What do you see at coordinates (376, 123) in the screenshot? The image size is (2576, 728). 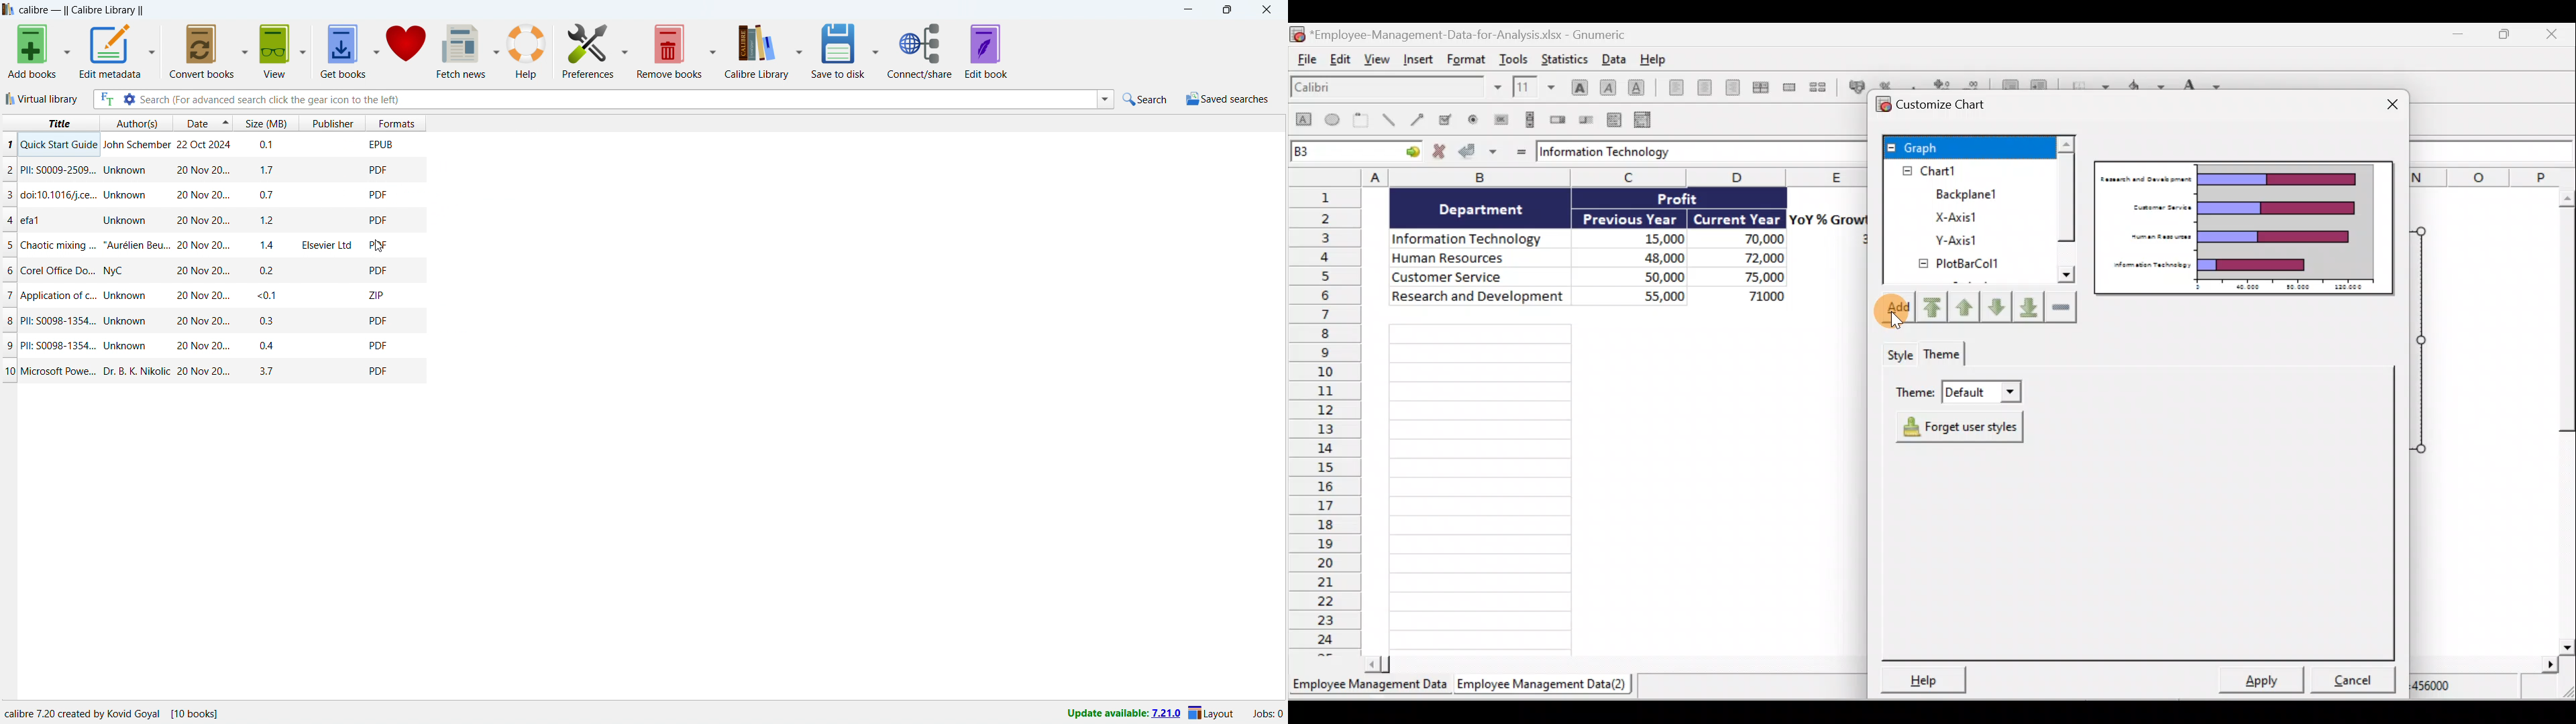 I see `sort by publisher` at bounding box center [376, 123].